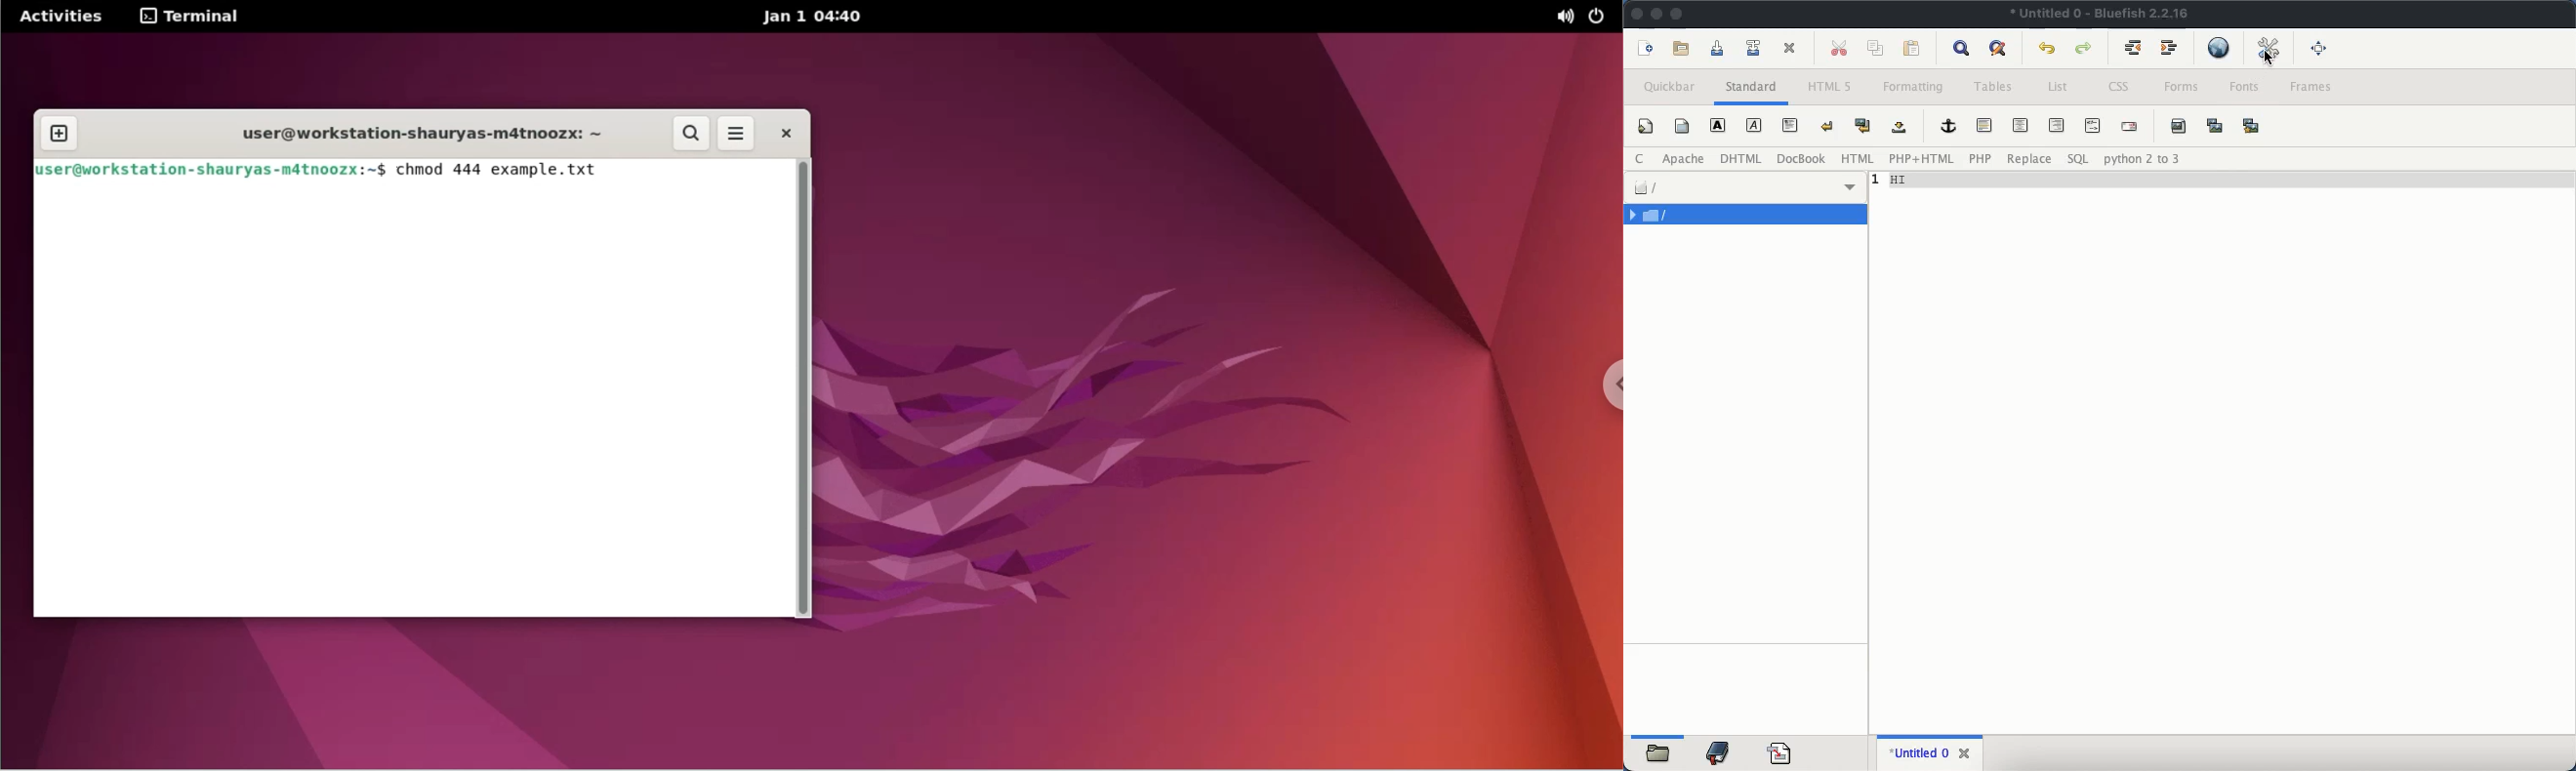 The image size is (2576, 784). Describe the element at coordinates (1682, 49) in the screenshot. I see `open file` at that location.